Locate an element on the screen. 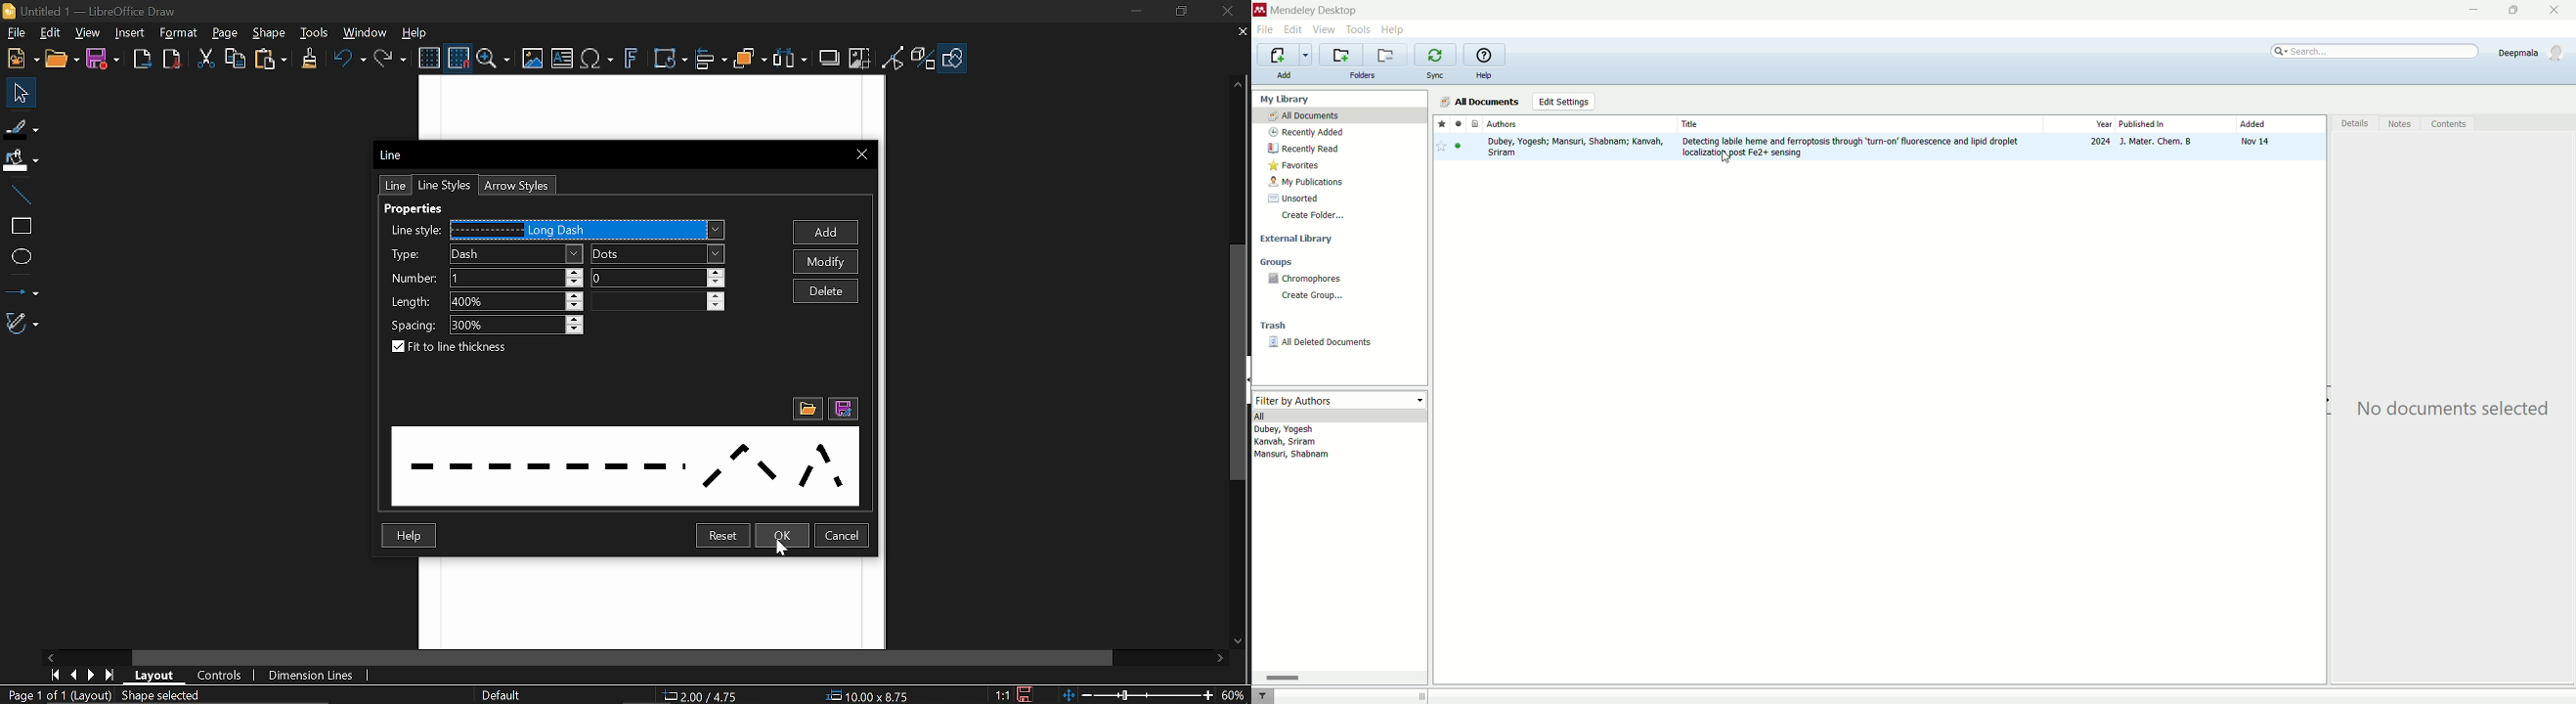 This screenshot has width=2576, height=728. Number is located at coordinates (658, 278).